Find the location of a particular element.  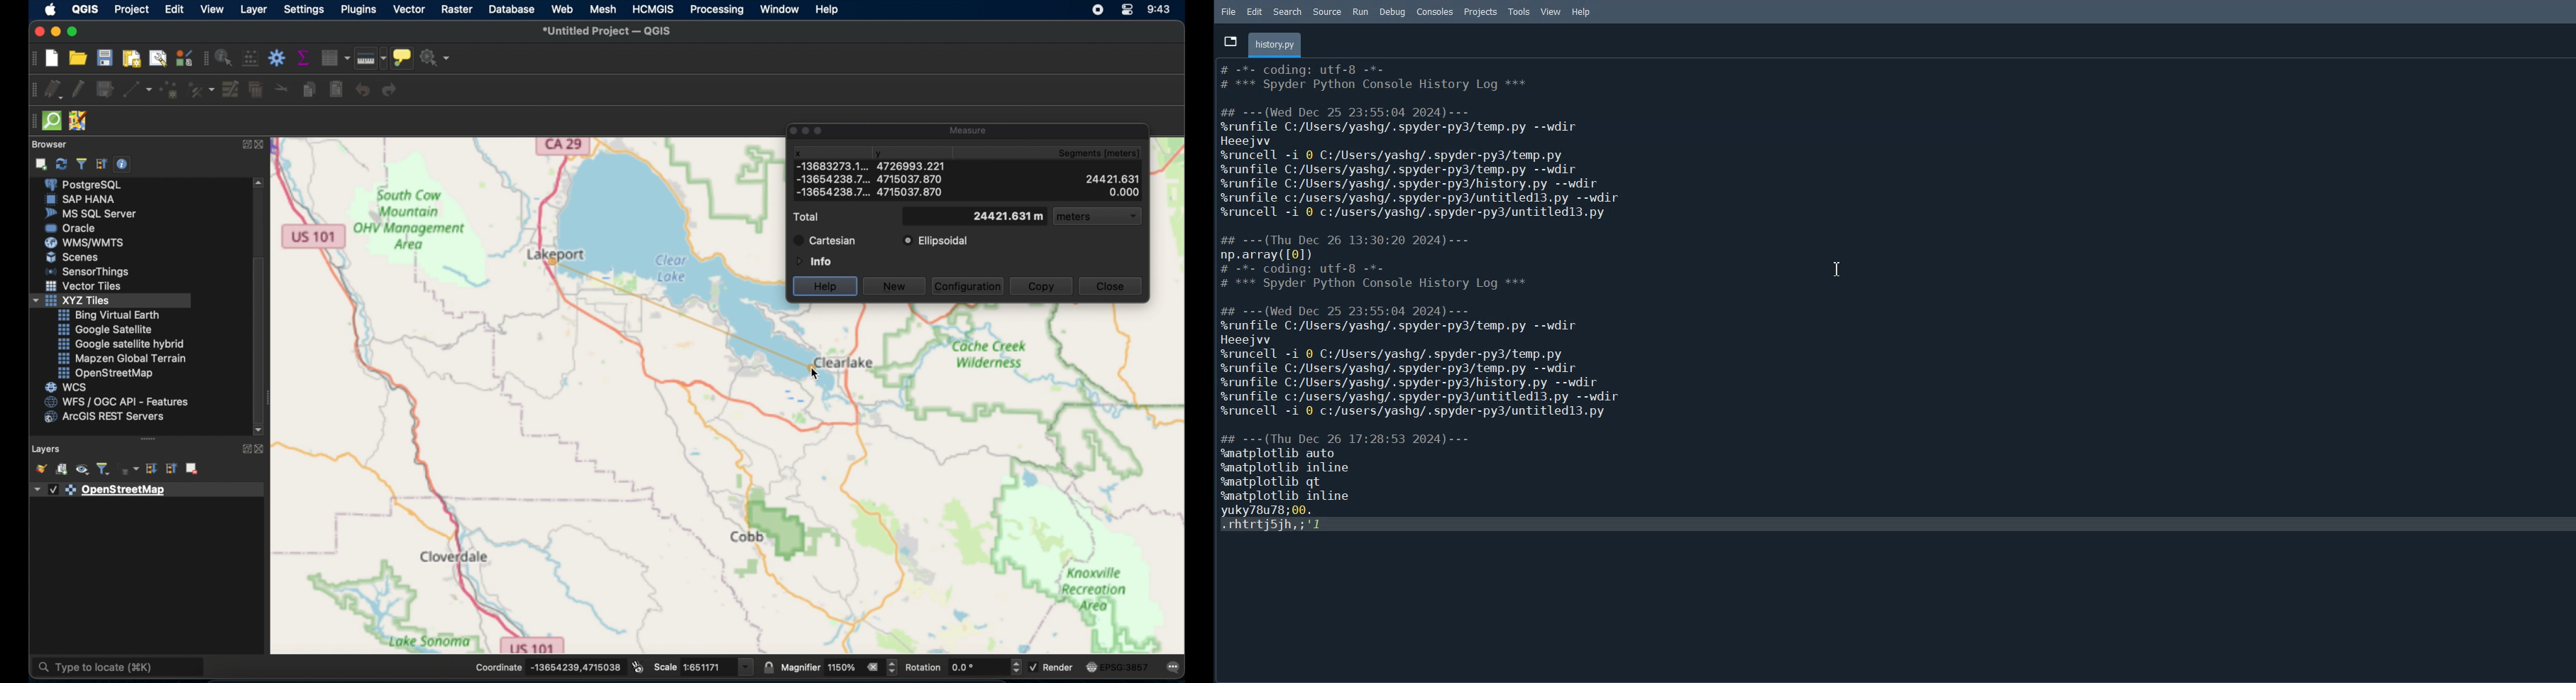

Folder is located at coordinates (1275, 46).